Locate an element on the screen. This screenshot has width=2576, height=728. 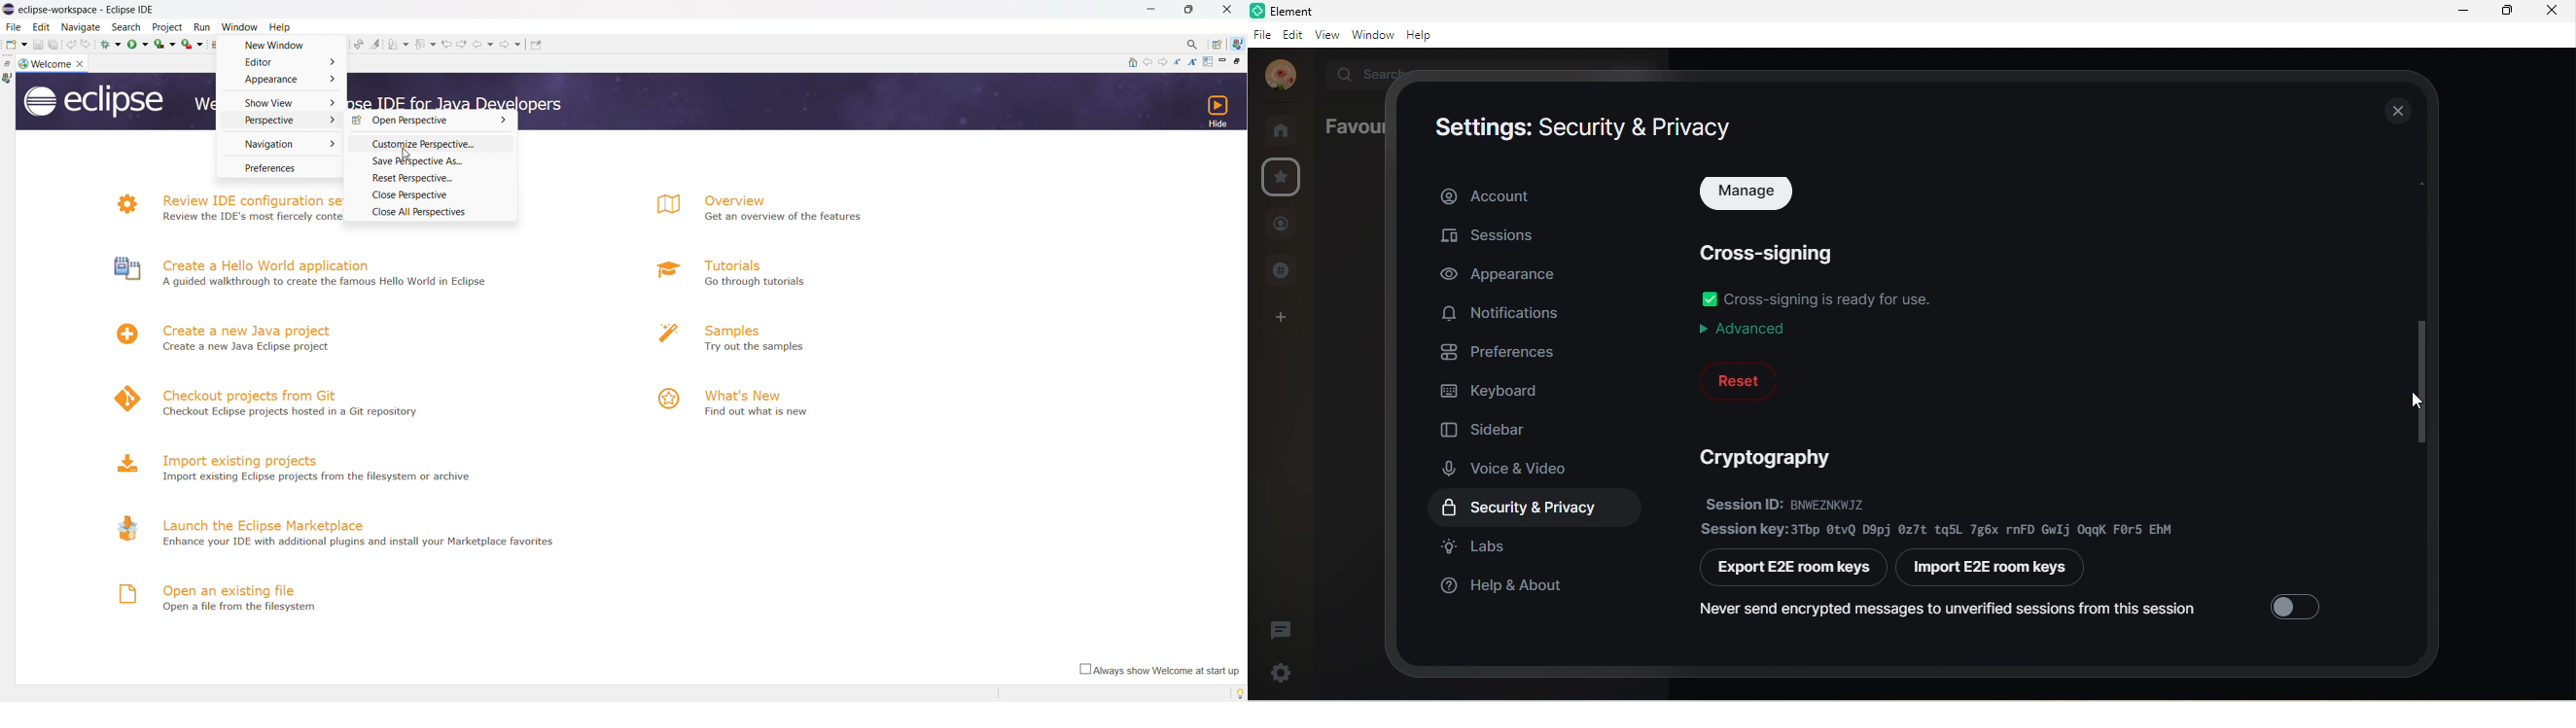
cross-signing is located at coordinates (1774, 250).